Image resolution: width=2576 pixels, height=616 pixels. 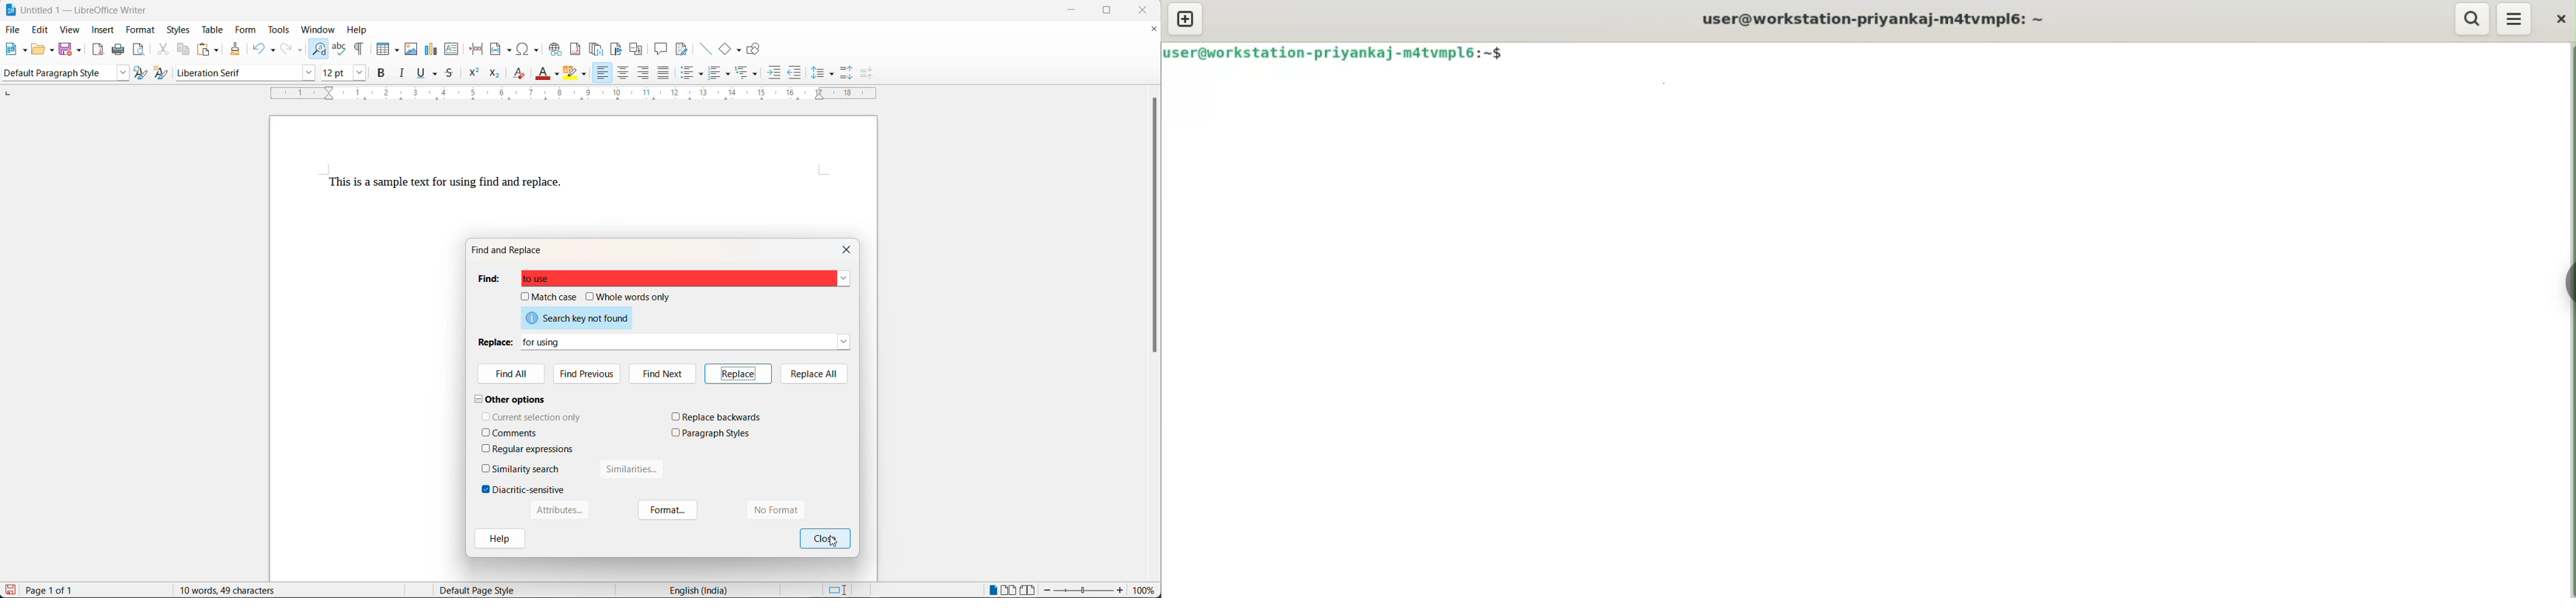 What do you see at coordinates (514, 250) in the screenshot?
I see `find and replace dialog box title` at bounding box center [514, 250].